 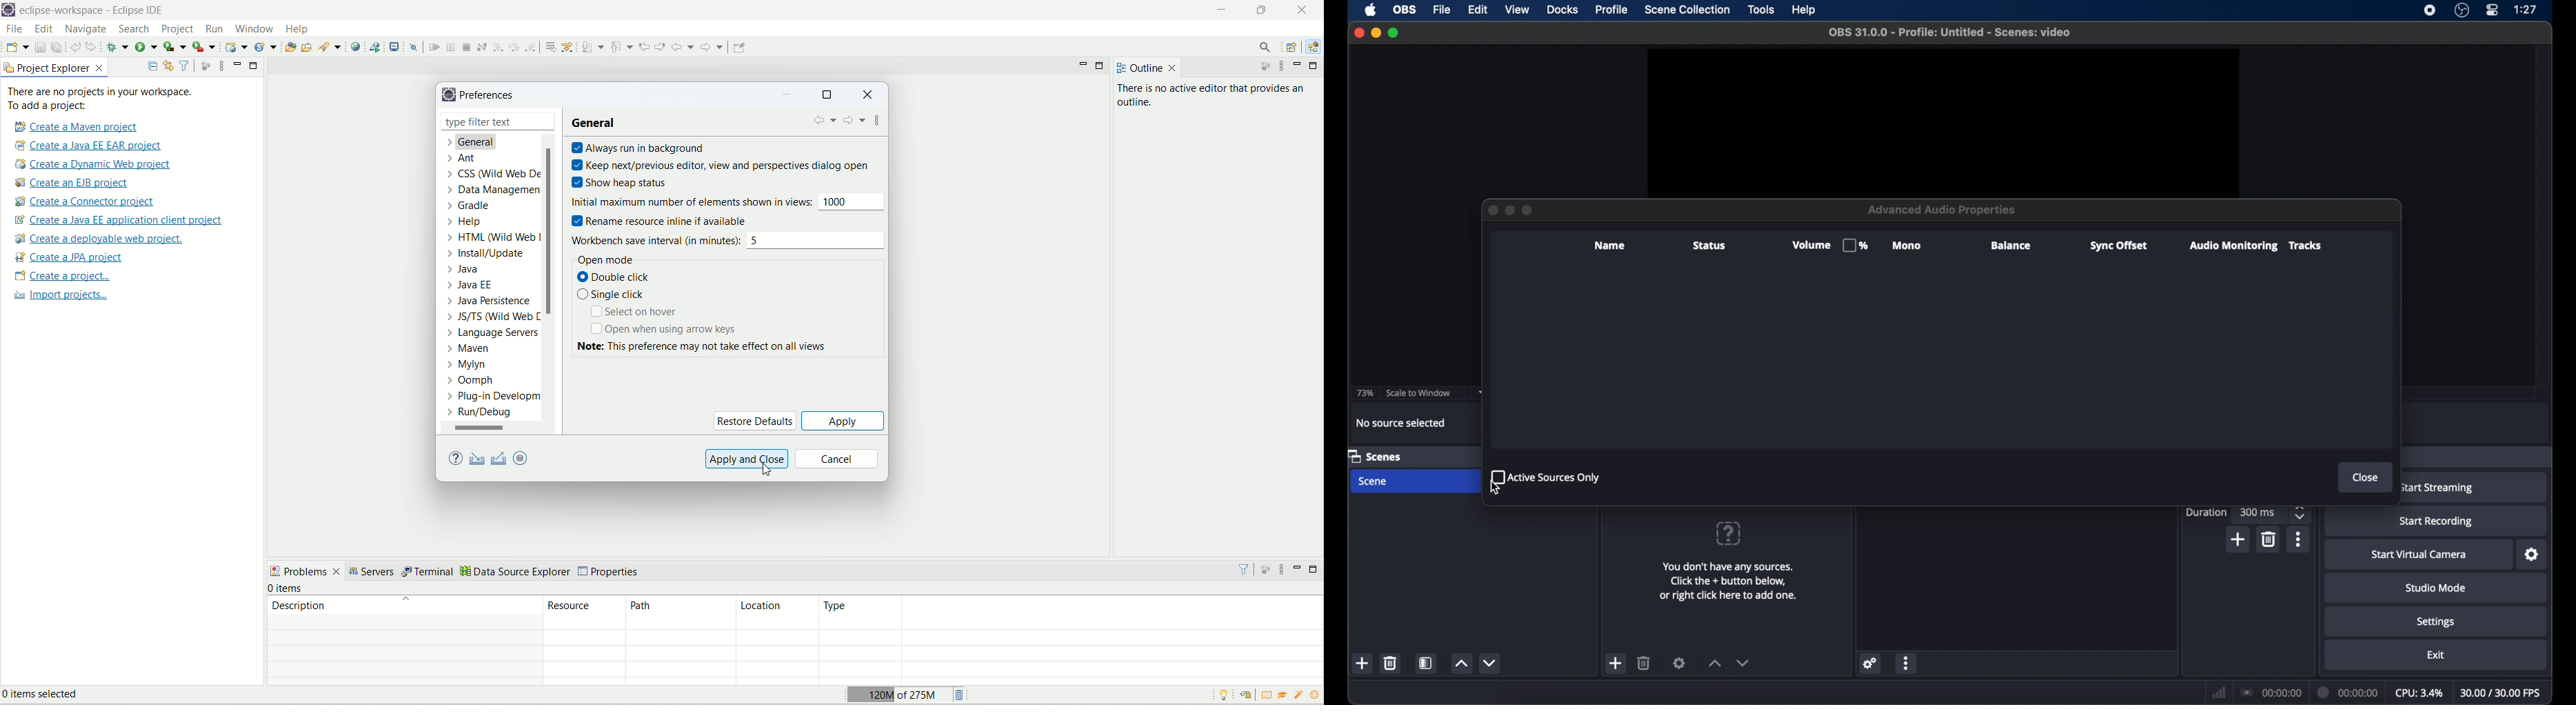 I want to click on mono, so click(x=1908, y=246).